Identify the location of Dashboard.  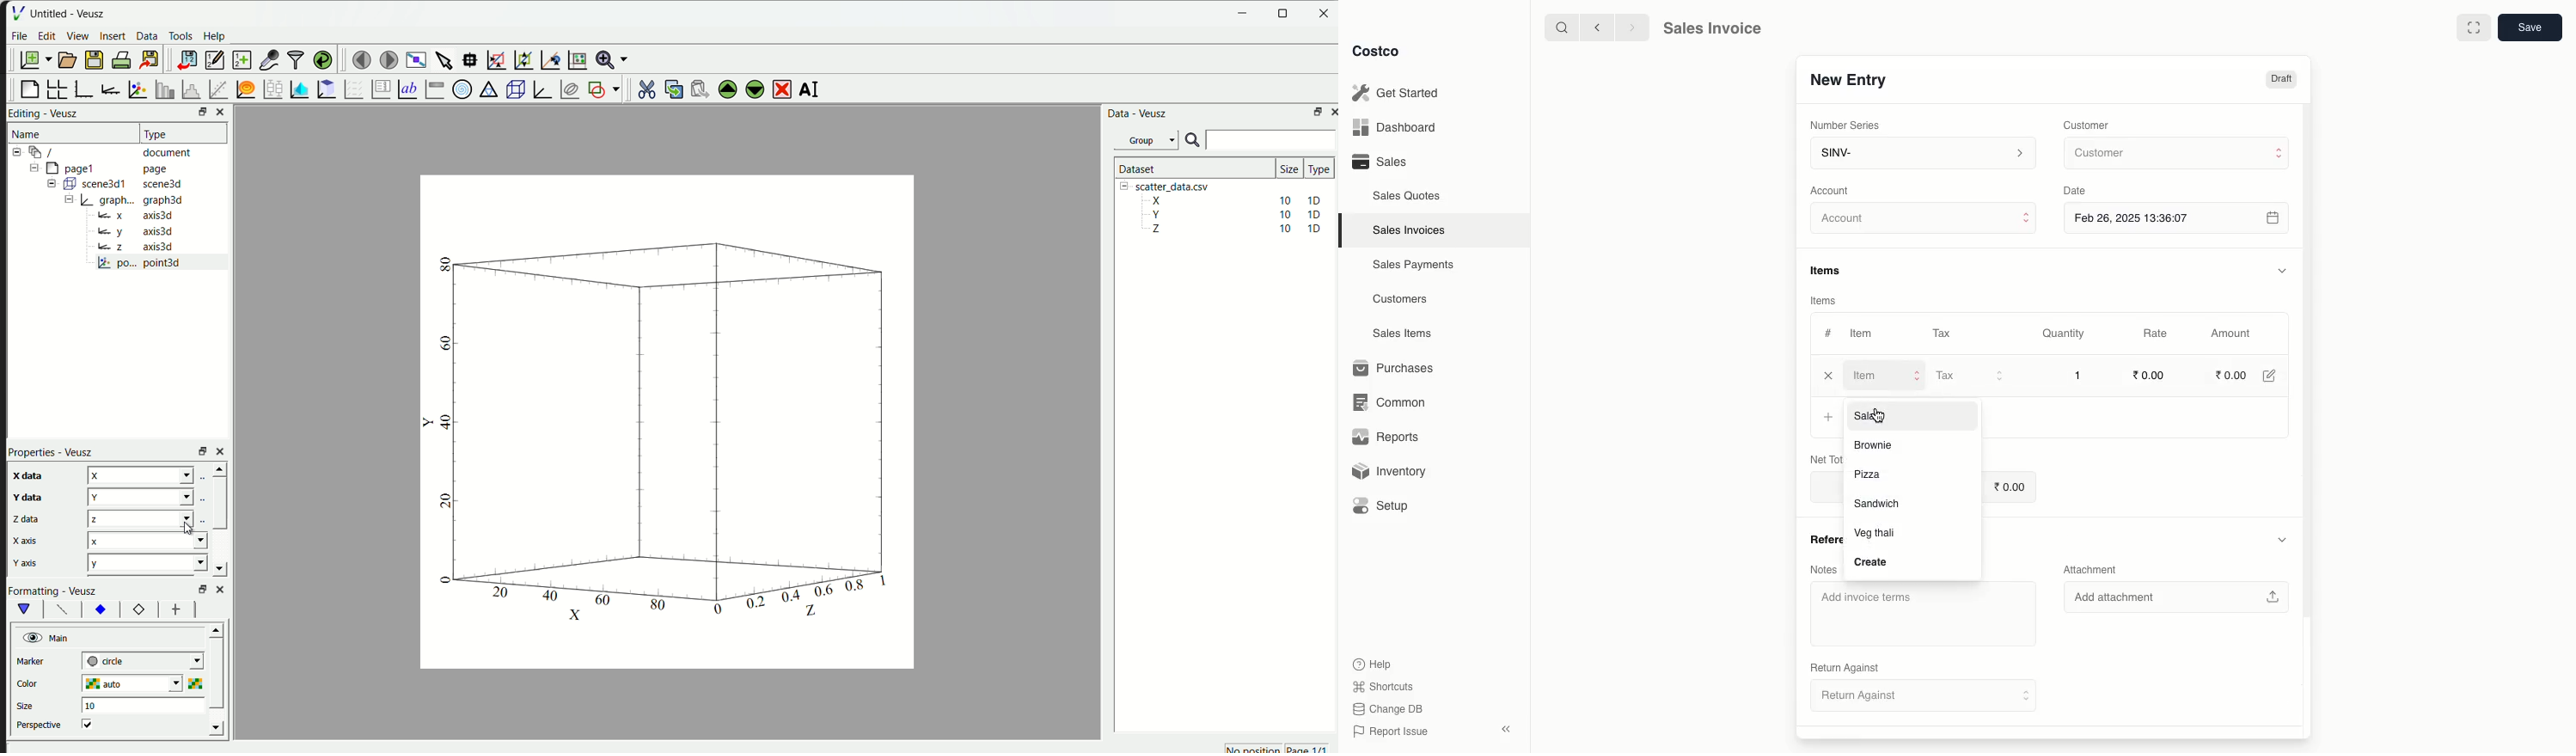
(1392, 128).